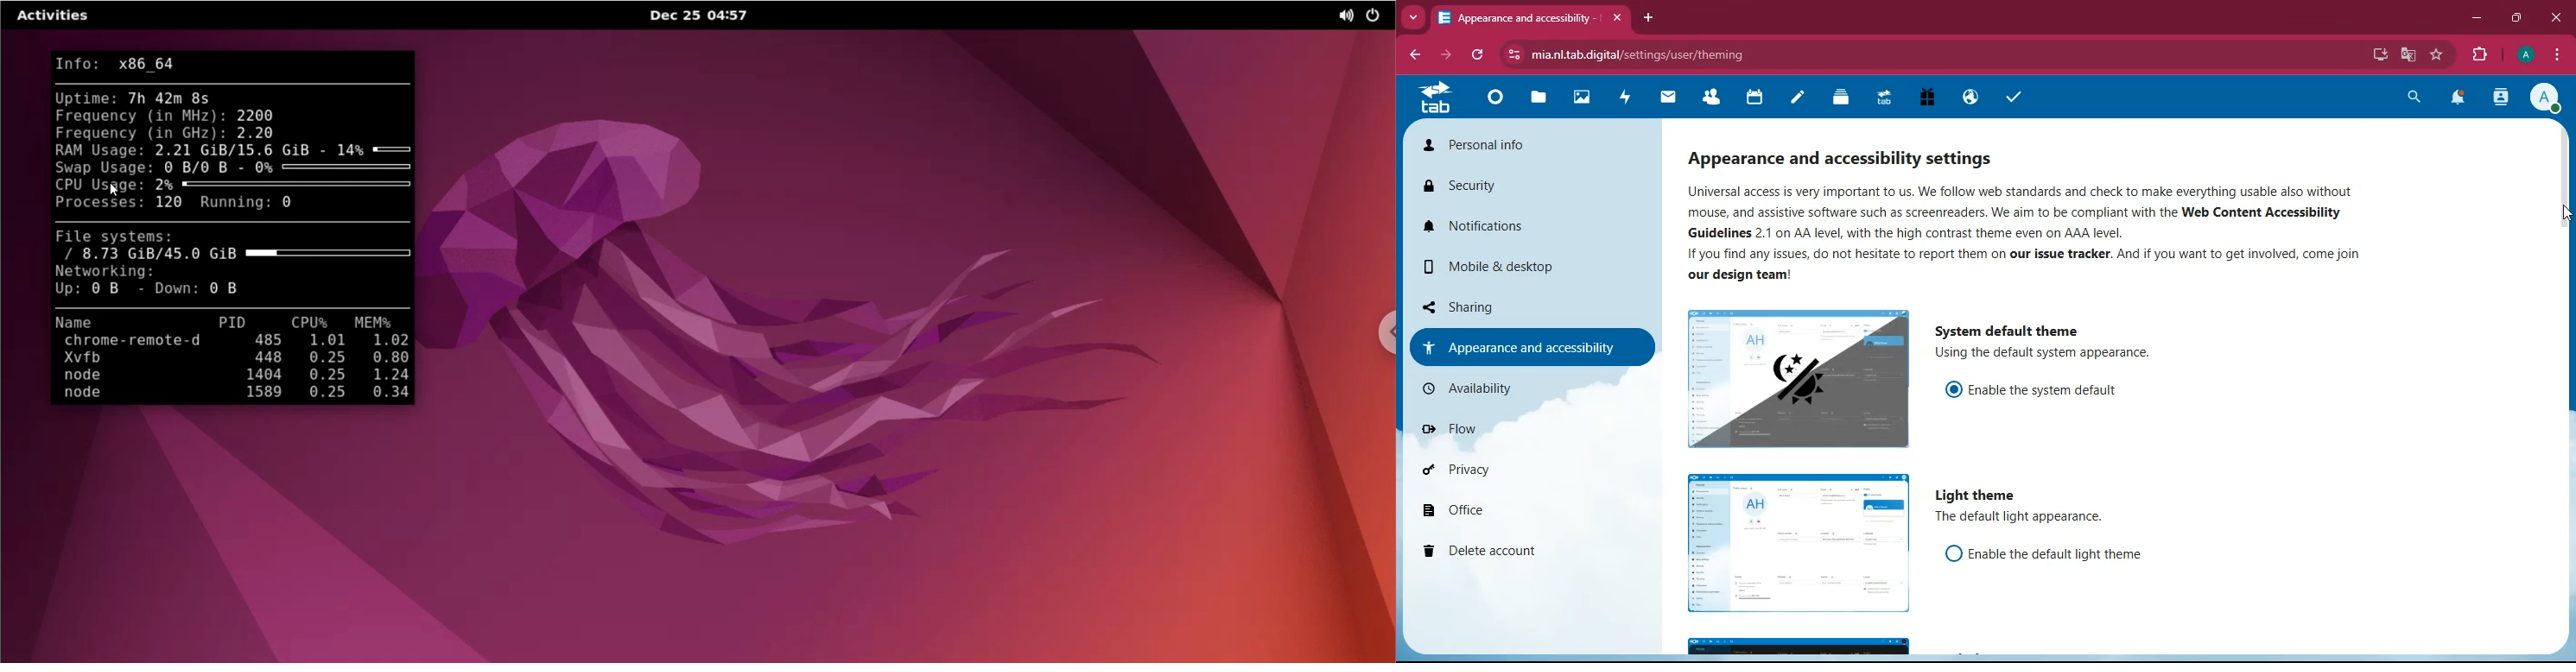  I want to click on description, so click(2027, 520).